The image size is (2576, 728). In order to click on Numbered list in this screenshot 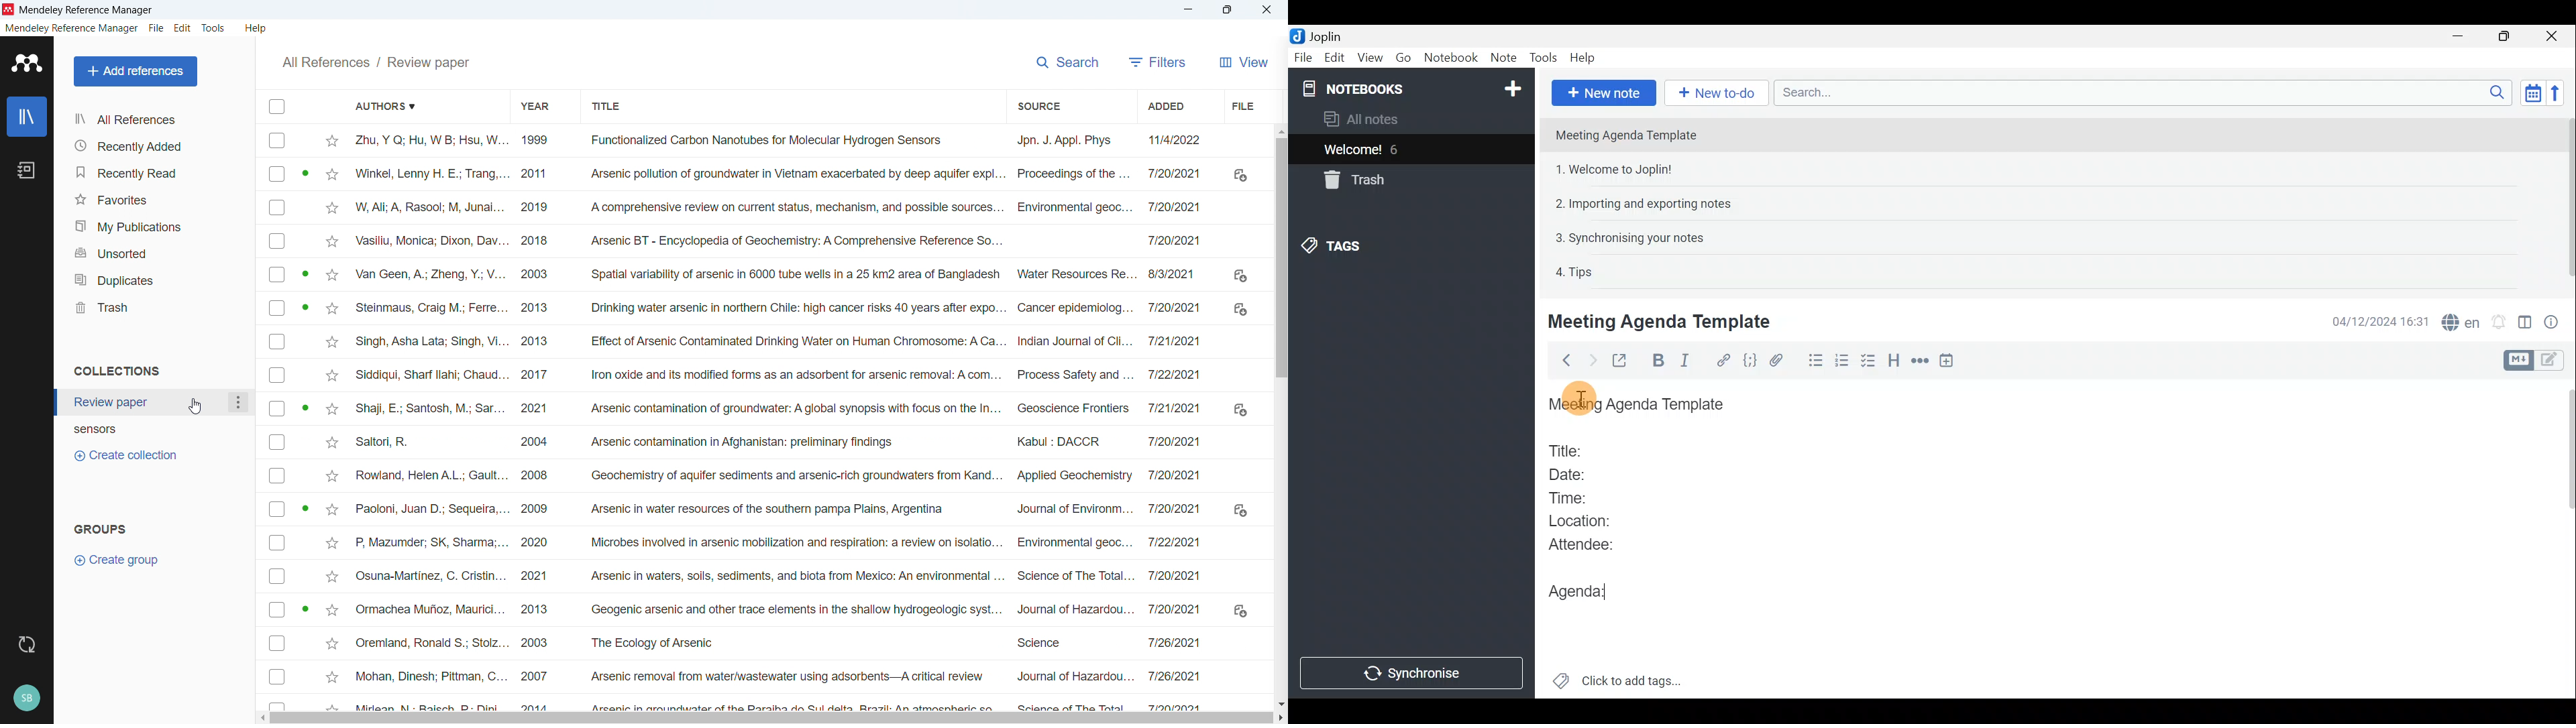, I will do `click(1842, 363)`.